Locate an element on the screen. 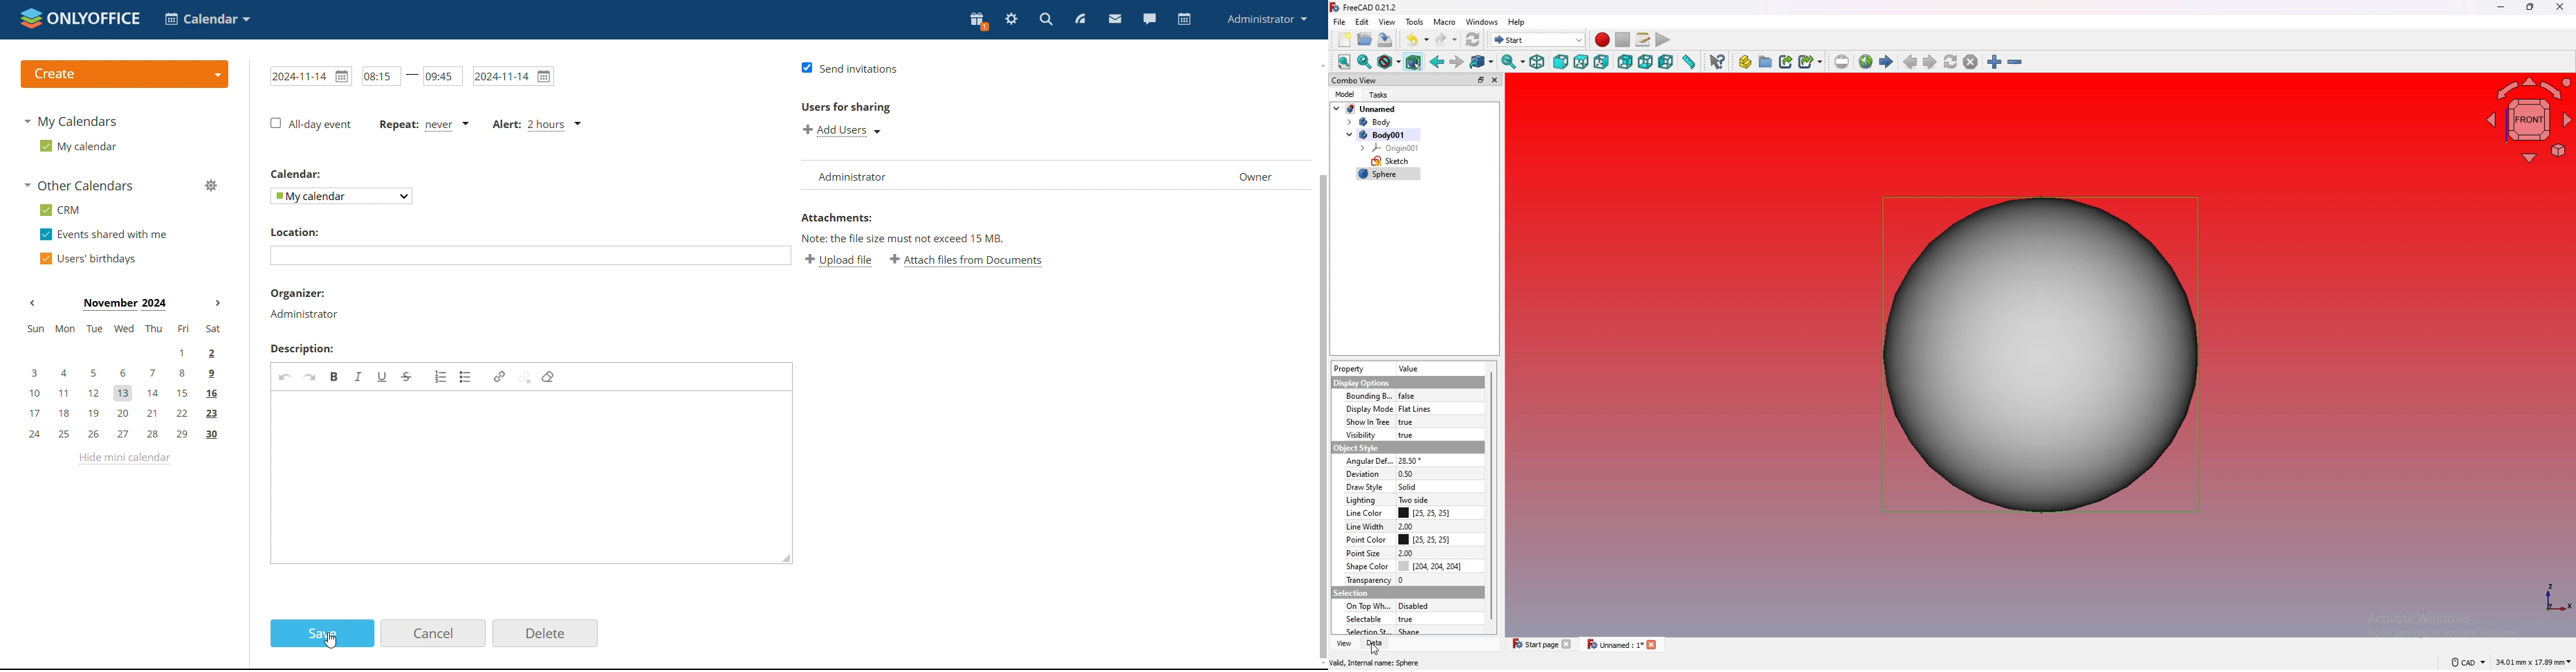 This screenshot has height=672, width=2576. tab 1 is located at coordinates (1539, 643).